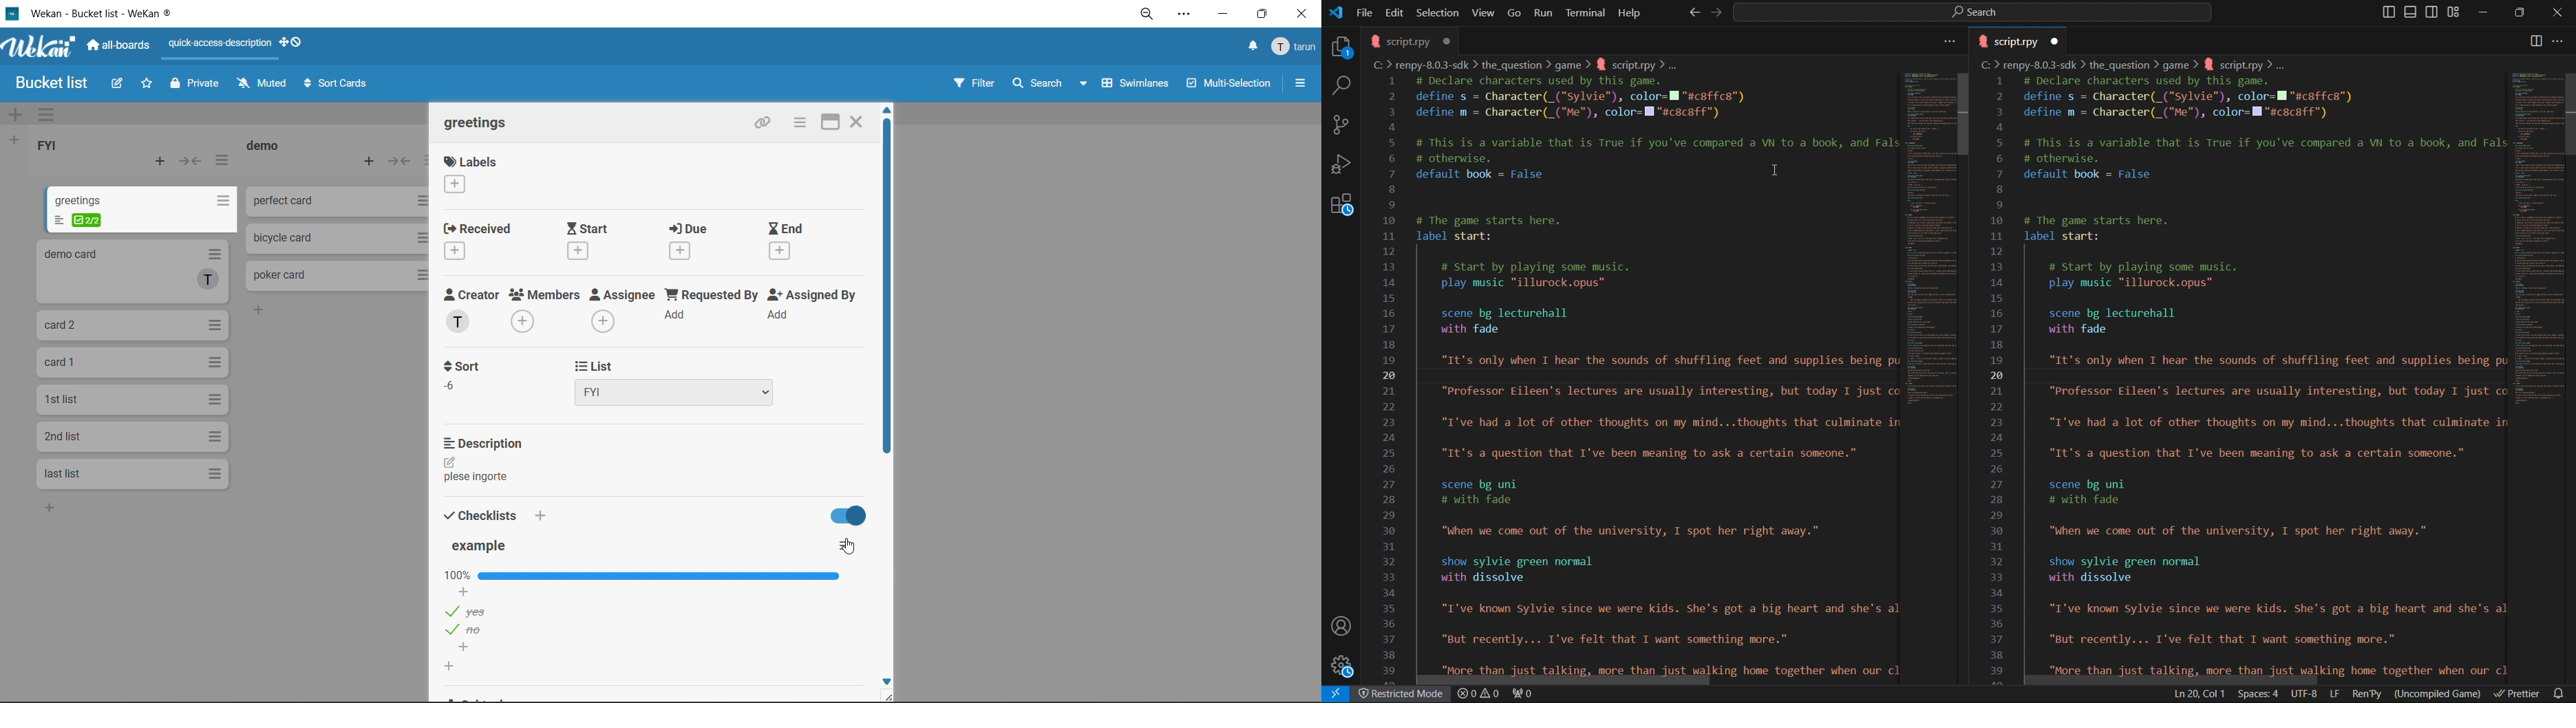 The image size is (2576, 728). I want to click on vertical scroll bar, so click(890, 285).